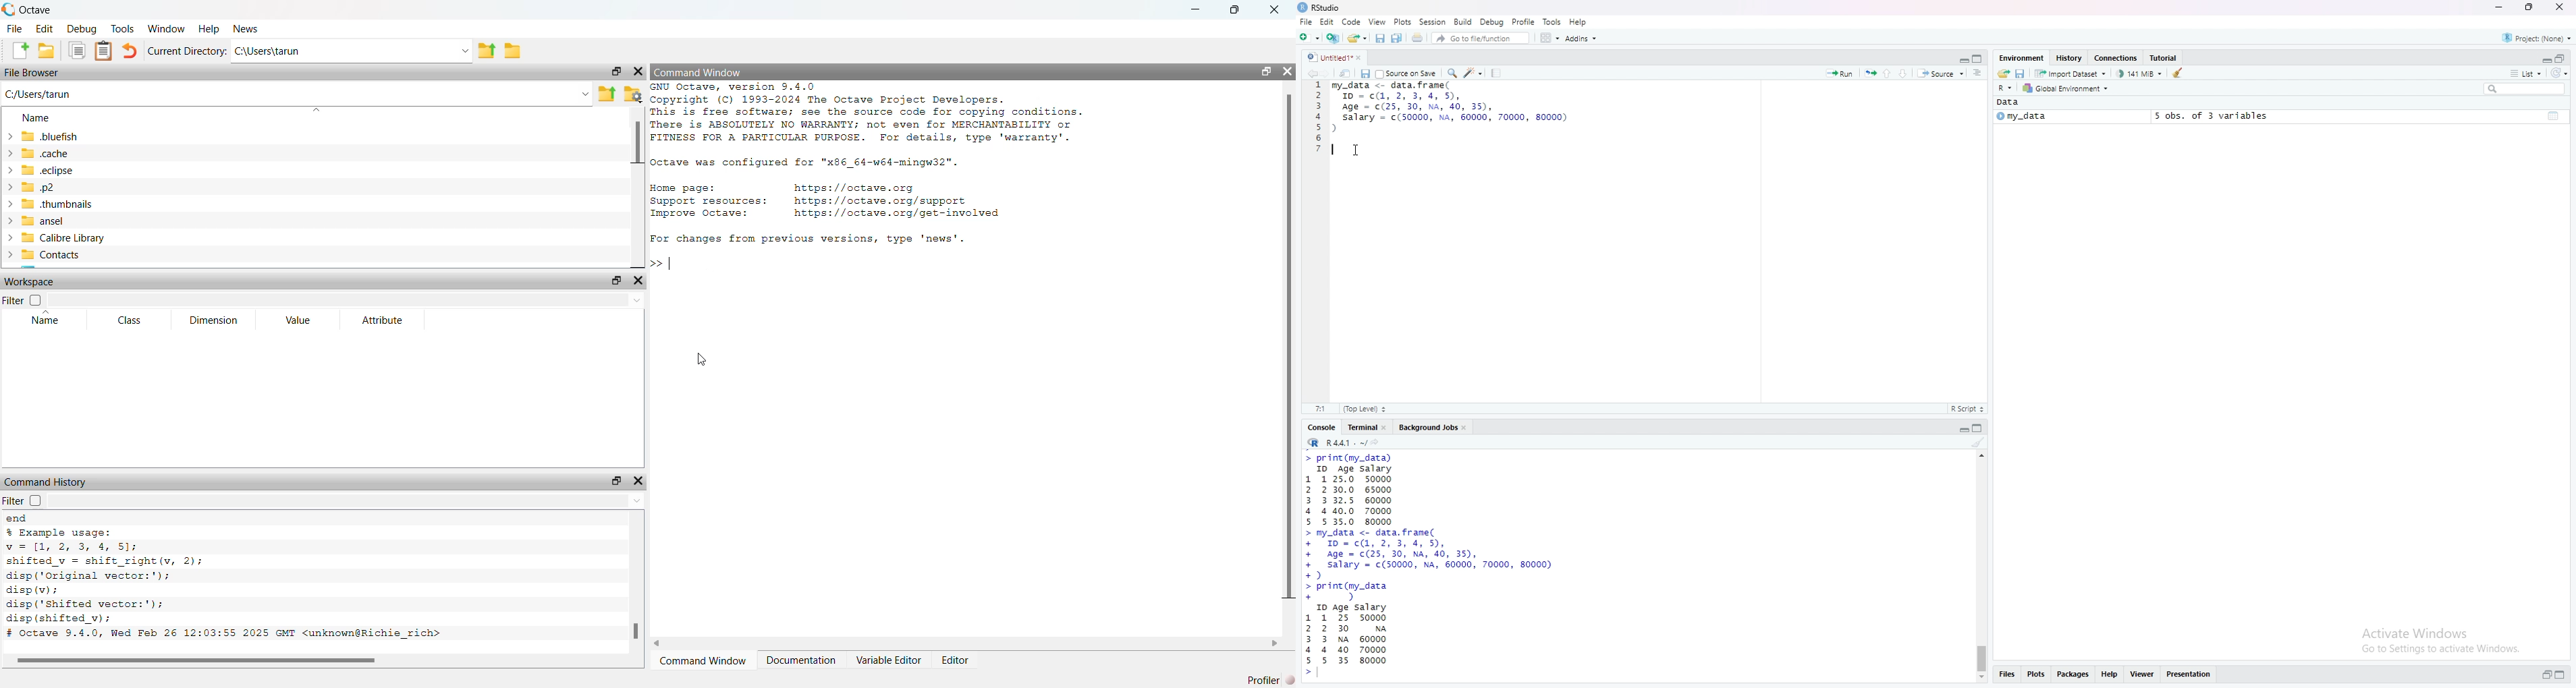 This screenshot has width=2576, height=700. Describe the element at coordinates (2110, 673) in the screenshot. I see `help` at that location.